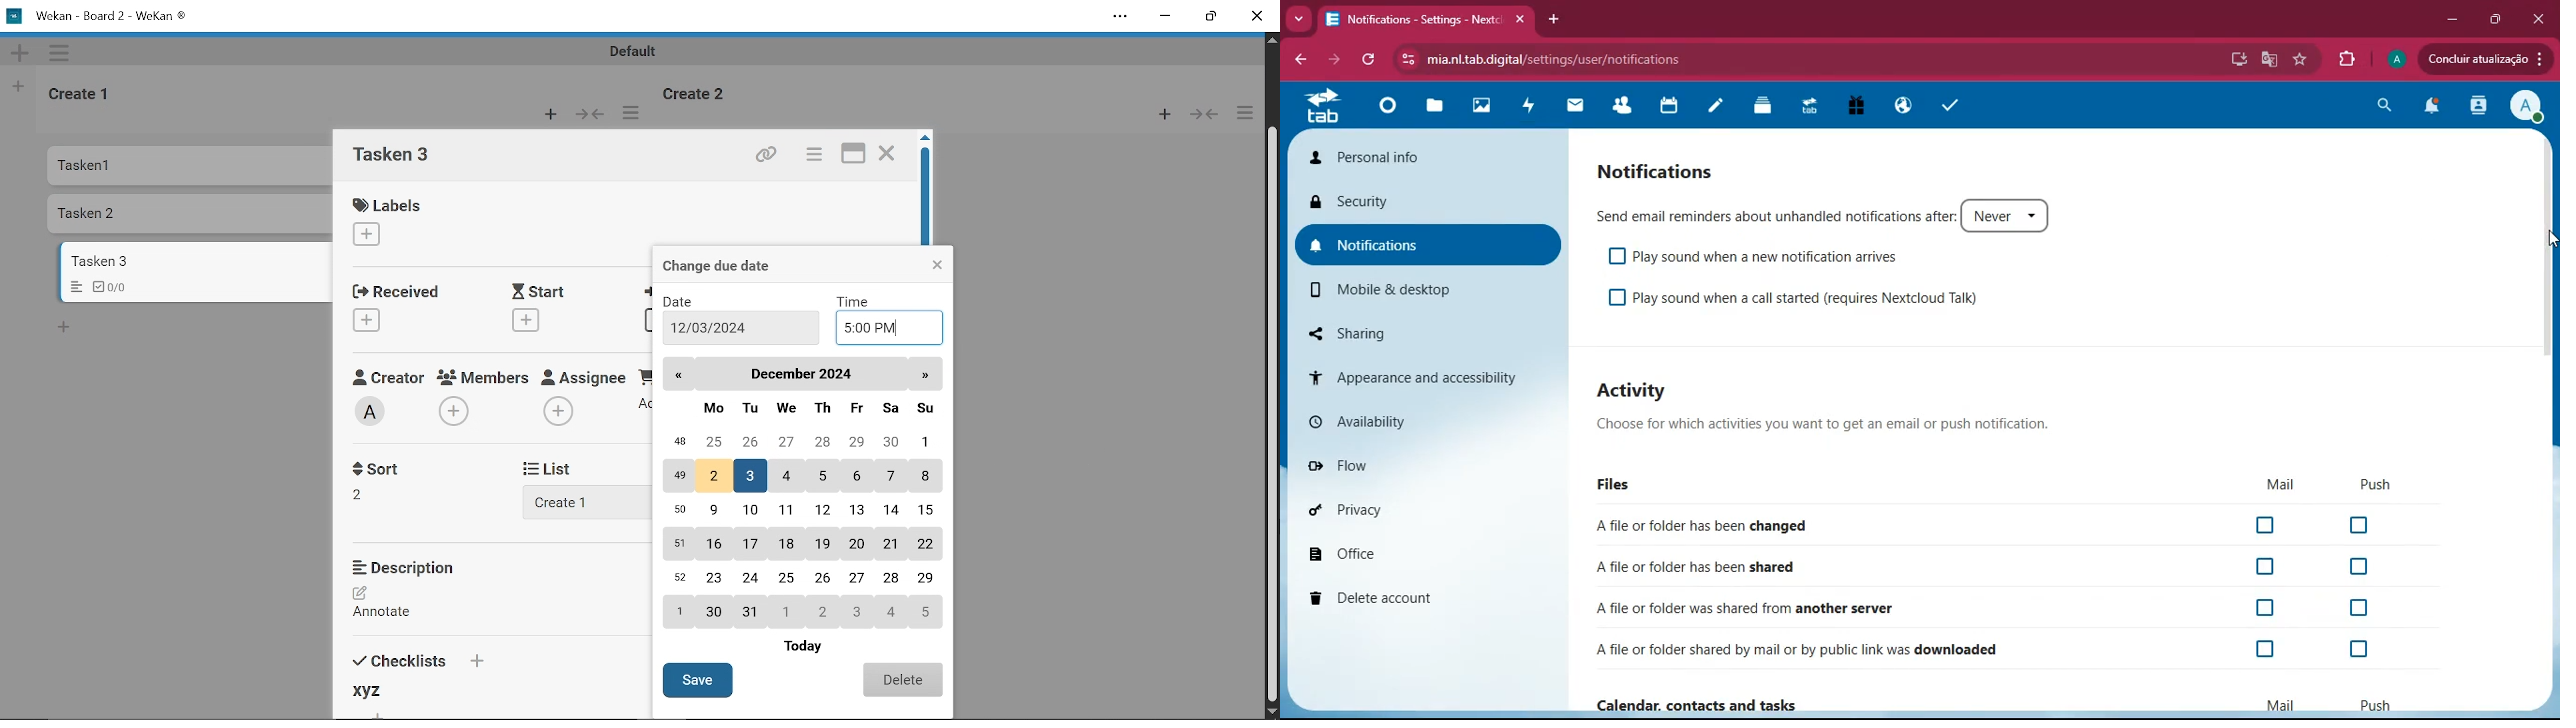 Image resolution: width=2576 pixels, height=728 pixels. What do you see at coordinates (936, 264) in the screenshot?
I see `Close` at bounding box center [936, 264].